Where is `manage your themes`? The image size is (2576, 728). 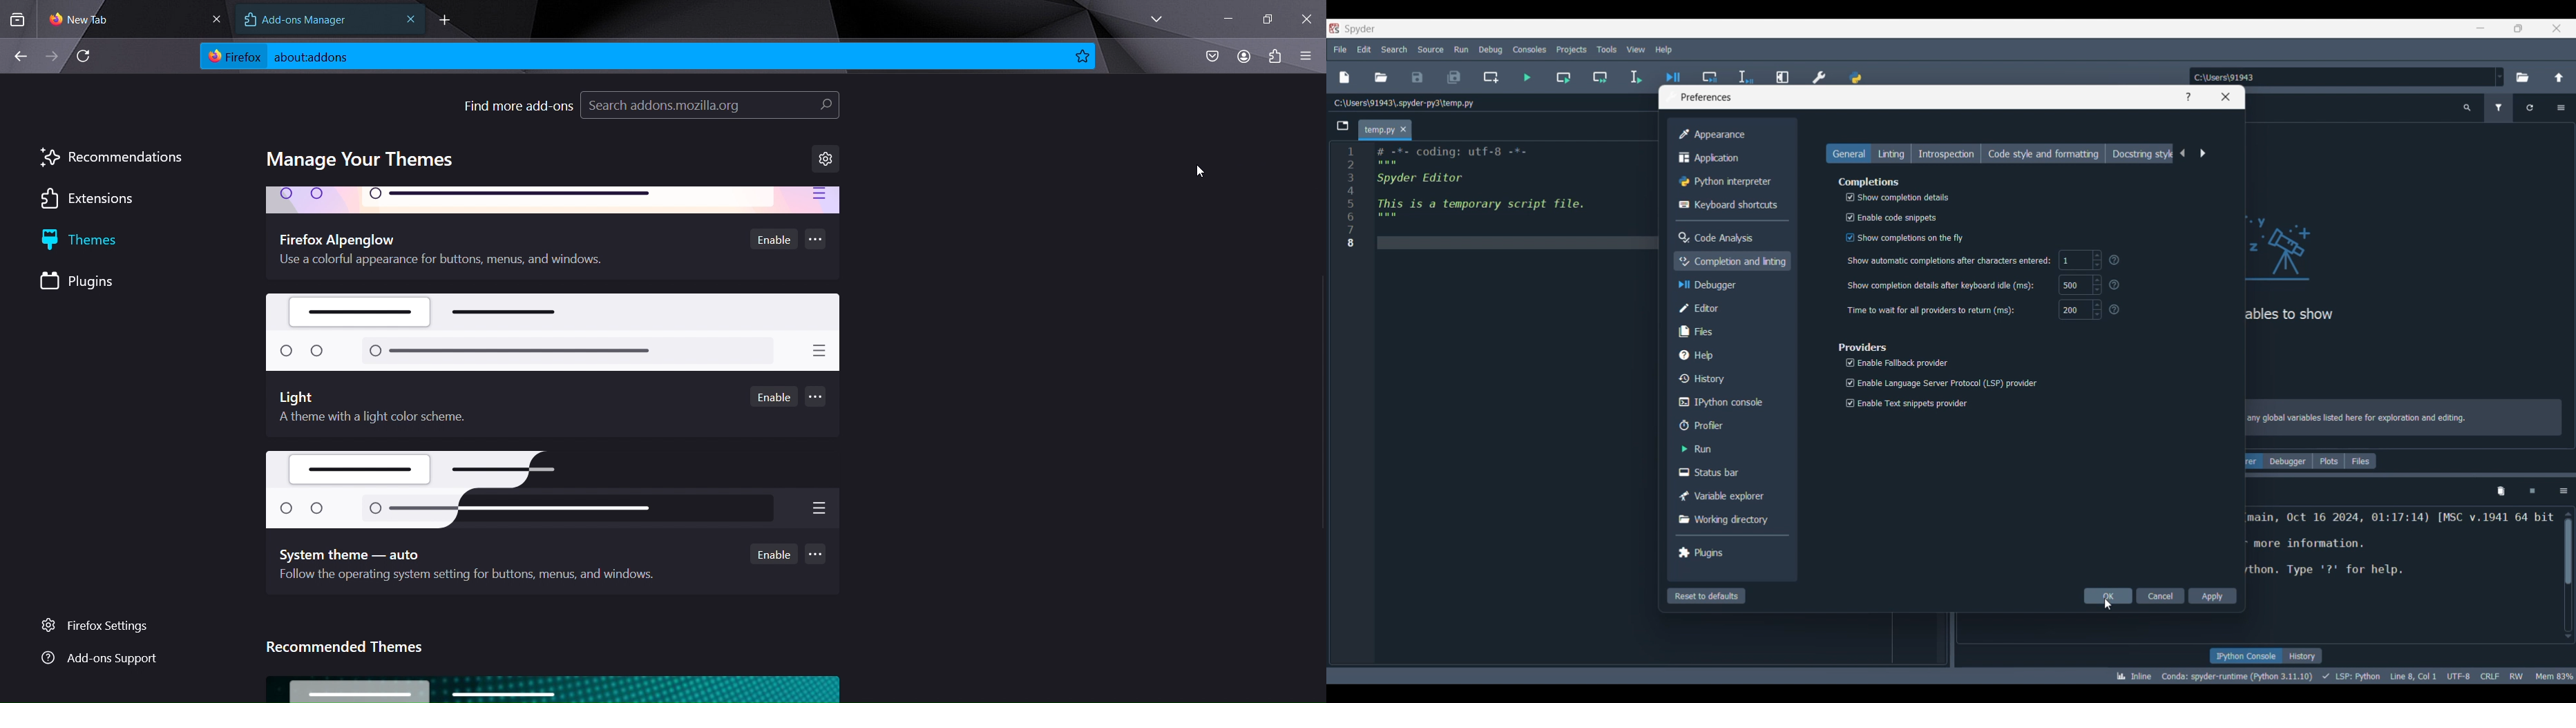 manage your themes is located at coordinates (364, 160).